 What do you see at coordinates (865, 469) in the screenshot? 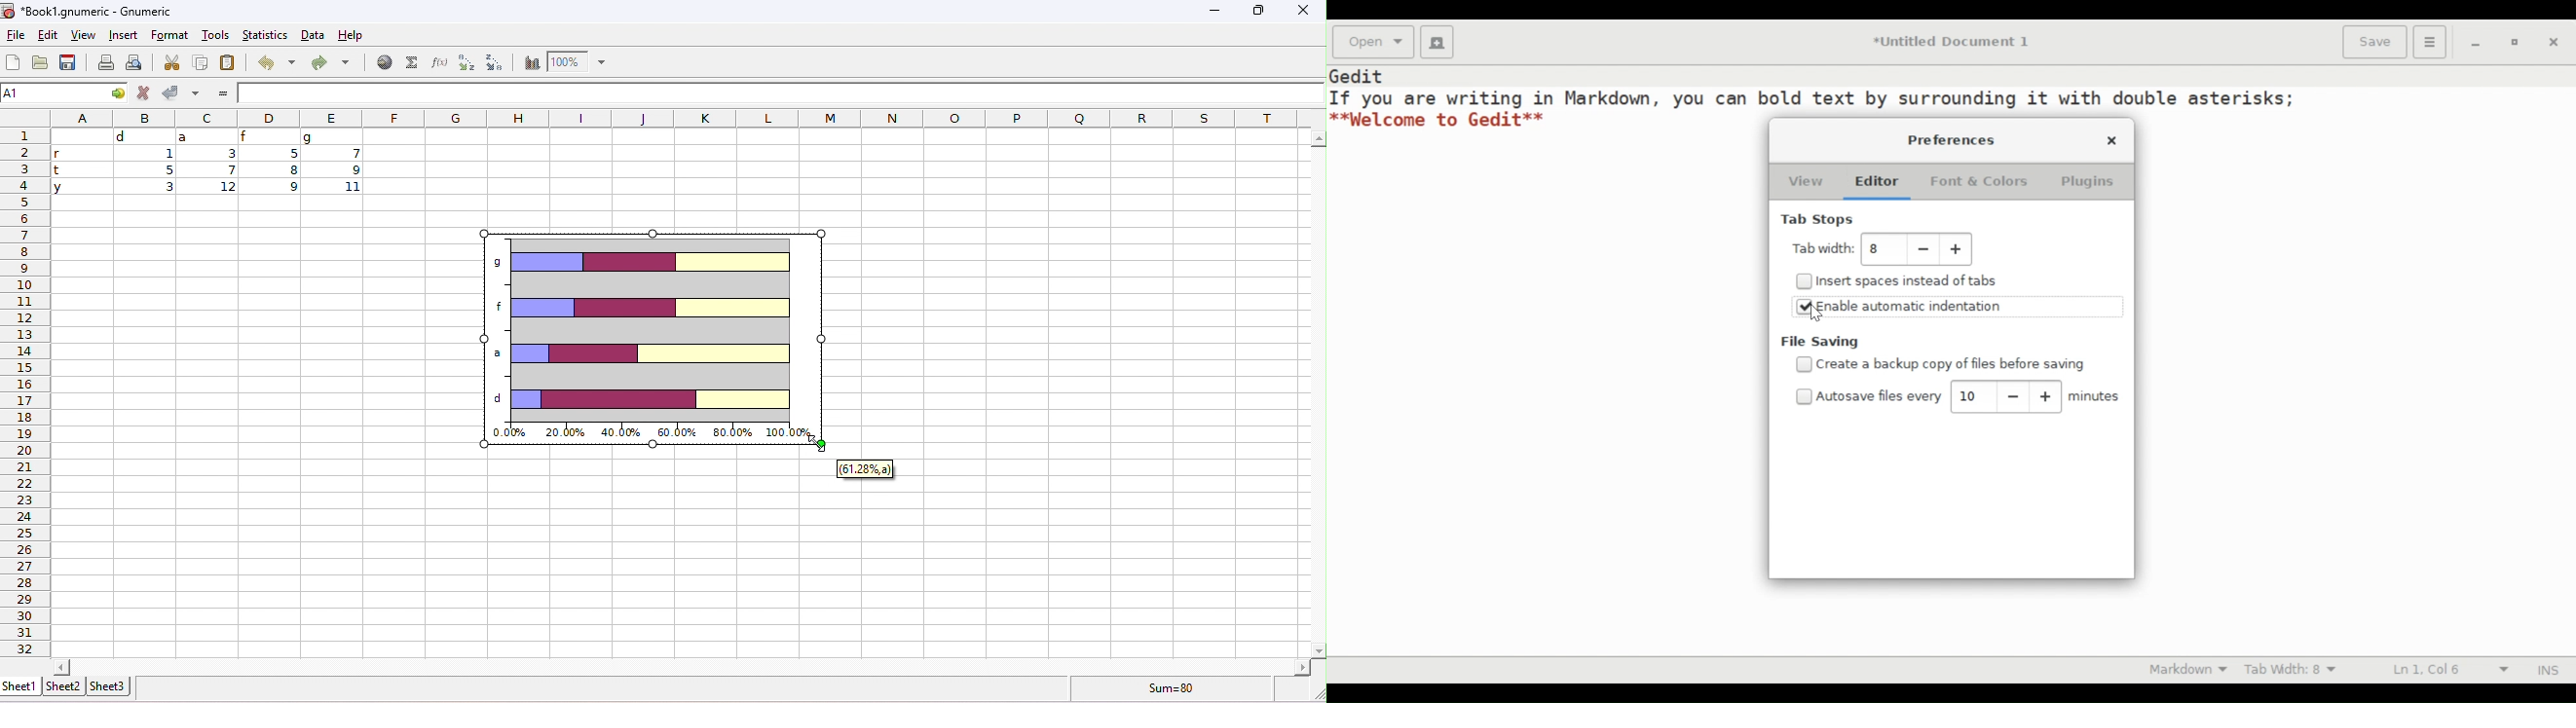
I see `61.28%` at bounding box center [865, 469].